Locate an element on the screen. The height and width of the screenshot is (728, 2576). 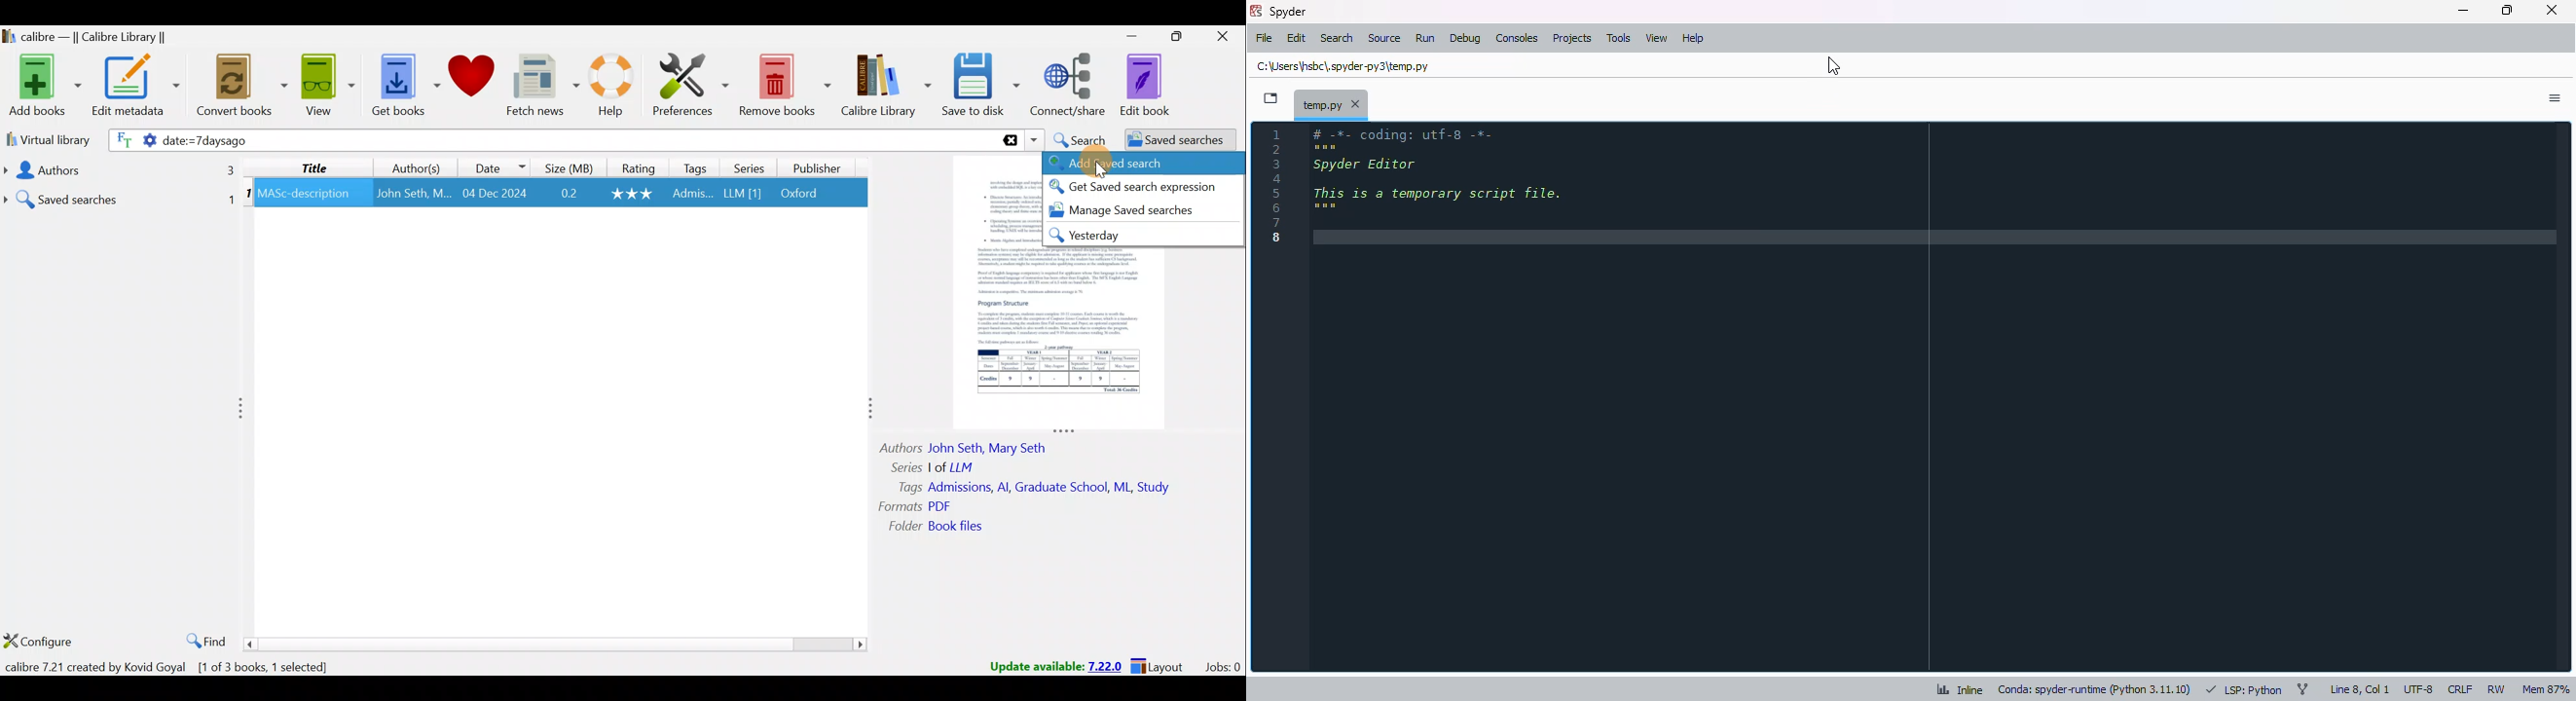
logo is located at coordinates (1255, 11).